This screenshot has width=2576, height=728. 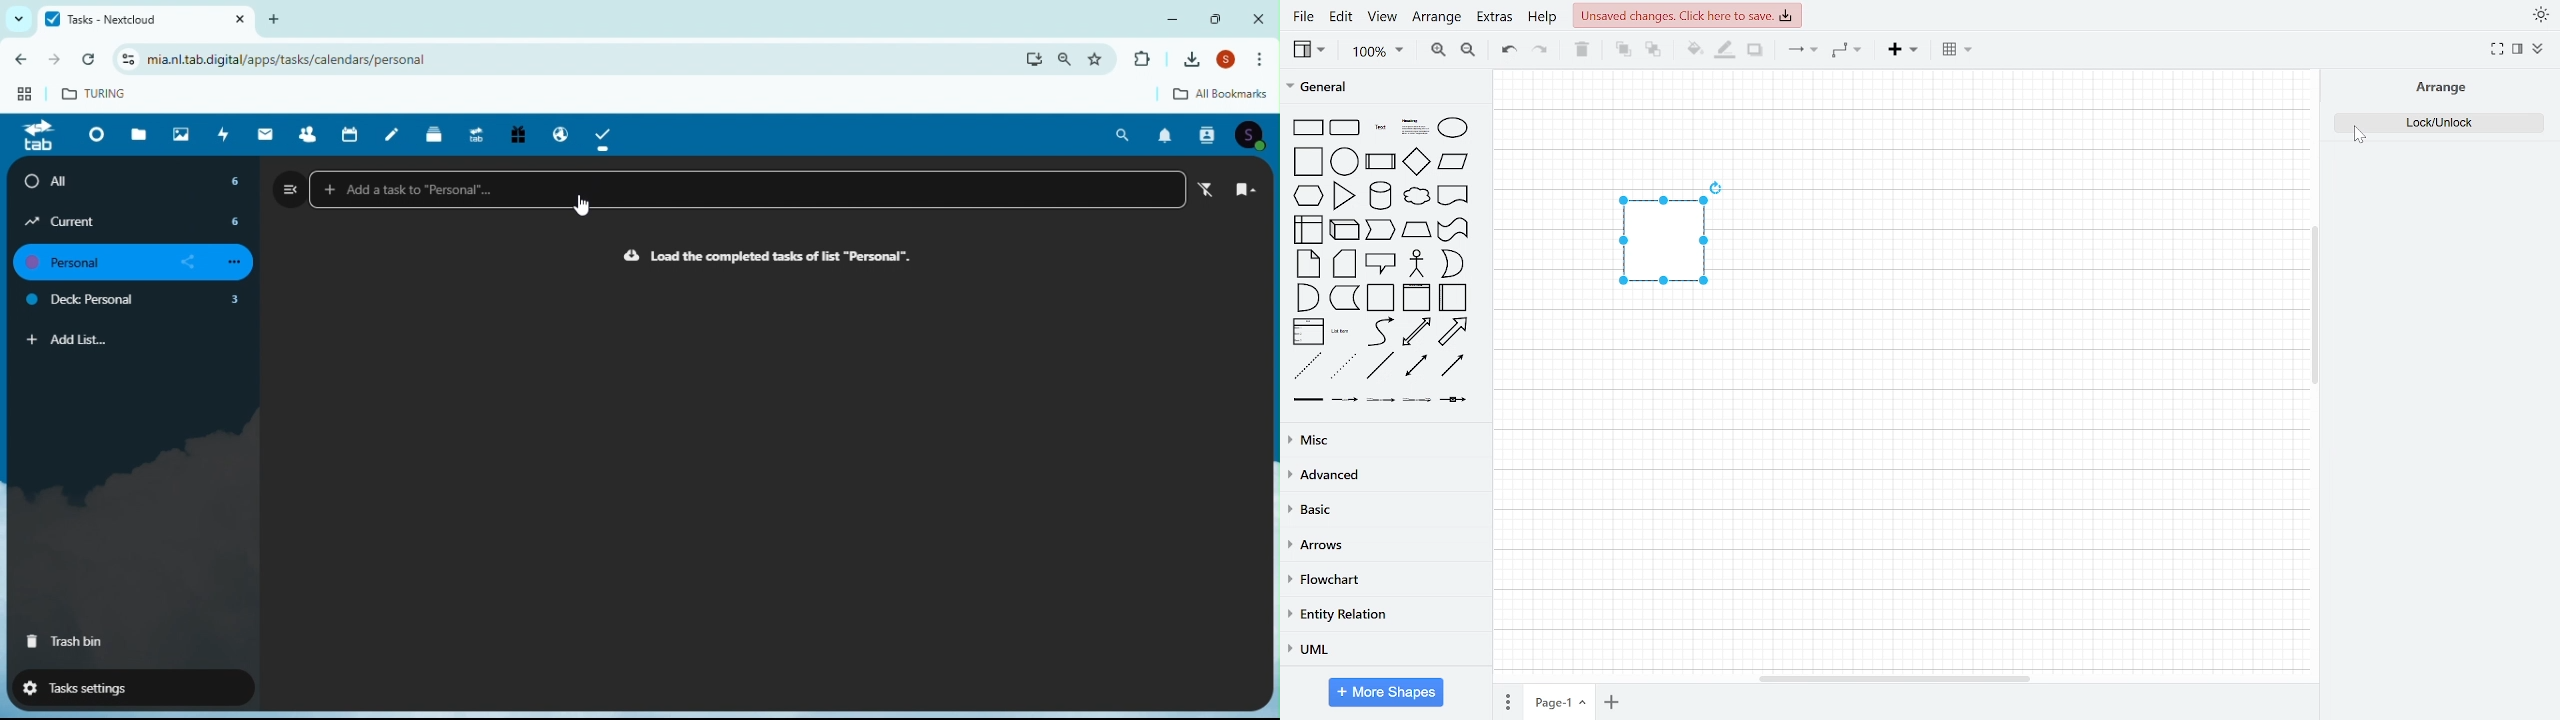 What do you see at coordinates (1417, 402) in the screenshot?
I see `connector with 3 label` at bounding box center [1417, 402].